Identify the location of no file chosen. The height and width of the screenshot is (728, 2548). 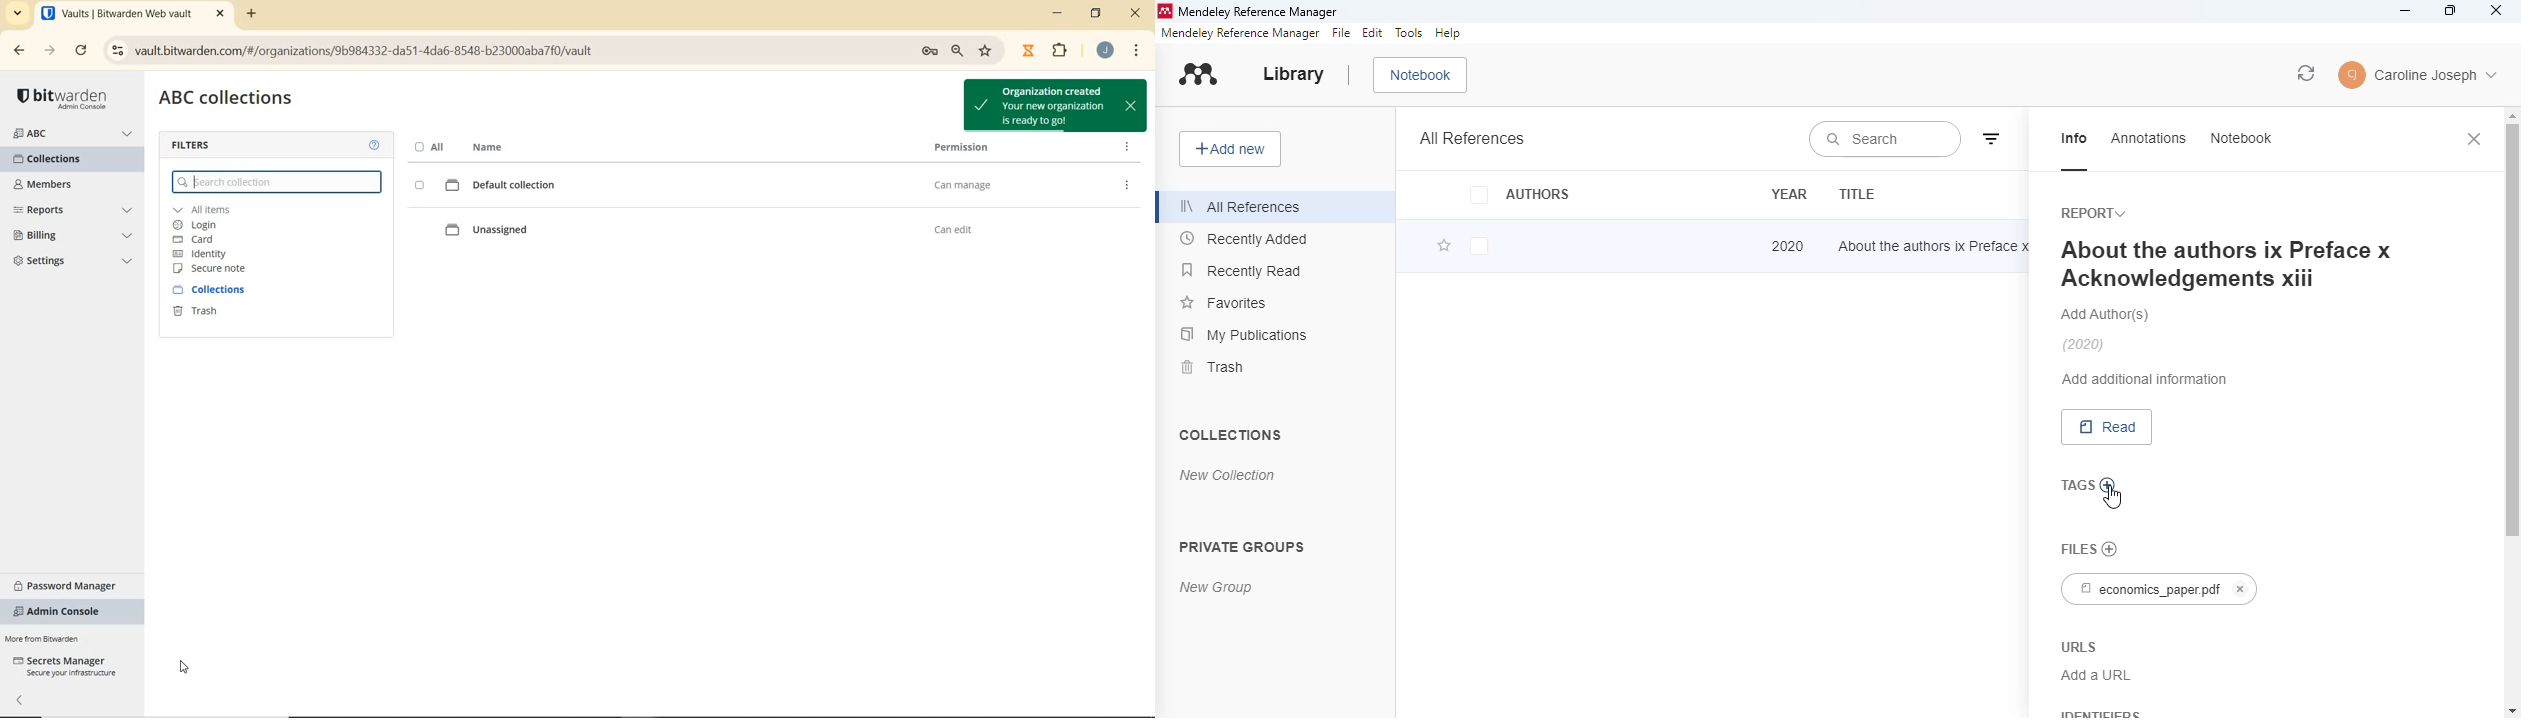
(2109, 550).